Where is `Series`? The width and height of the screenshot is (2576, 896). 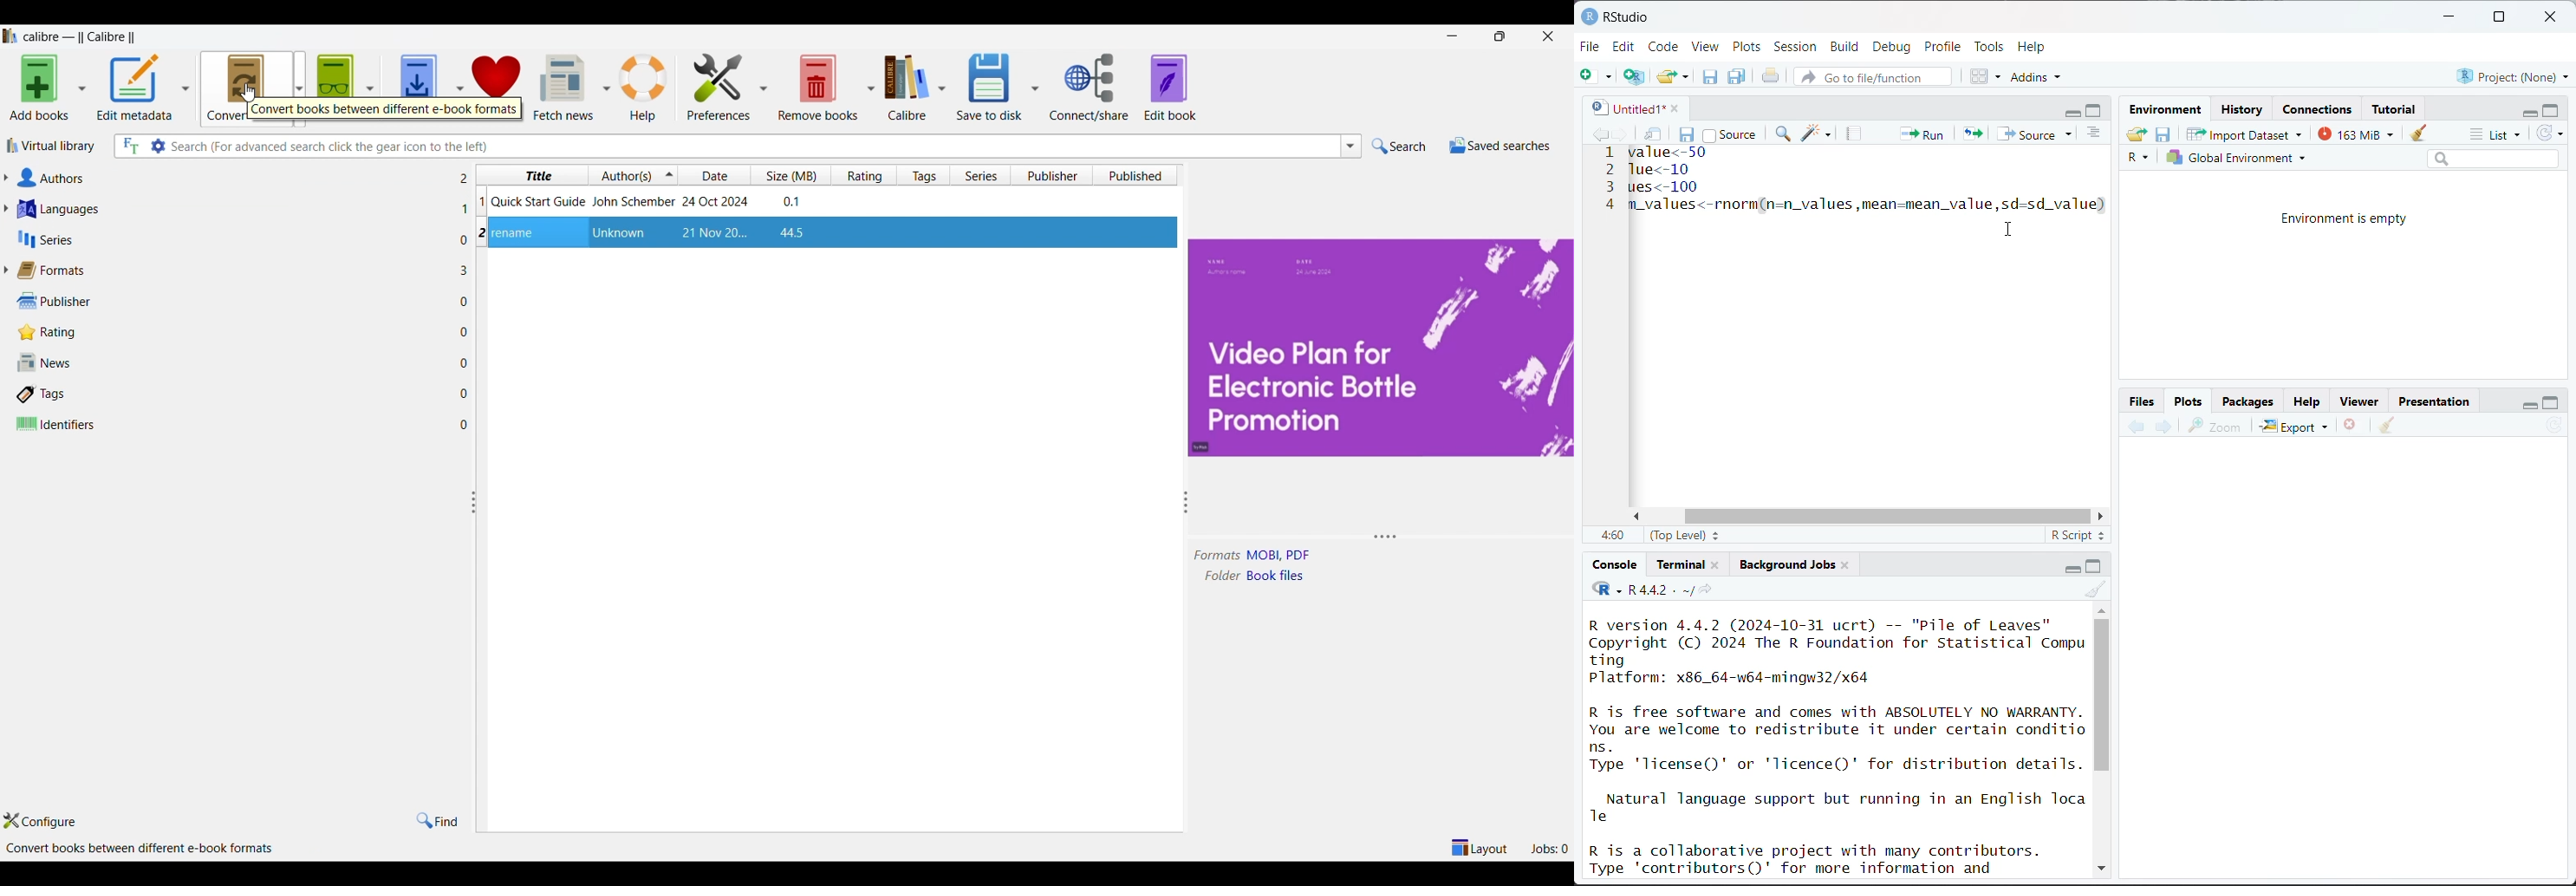 Series is located at coordinates (232, 239).